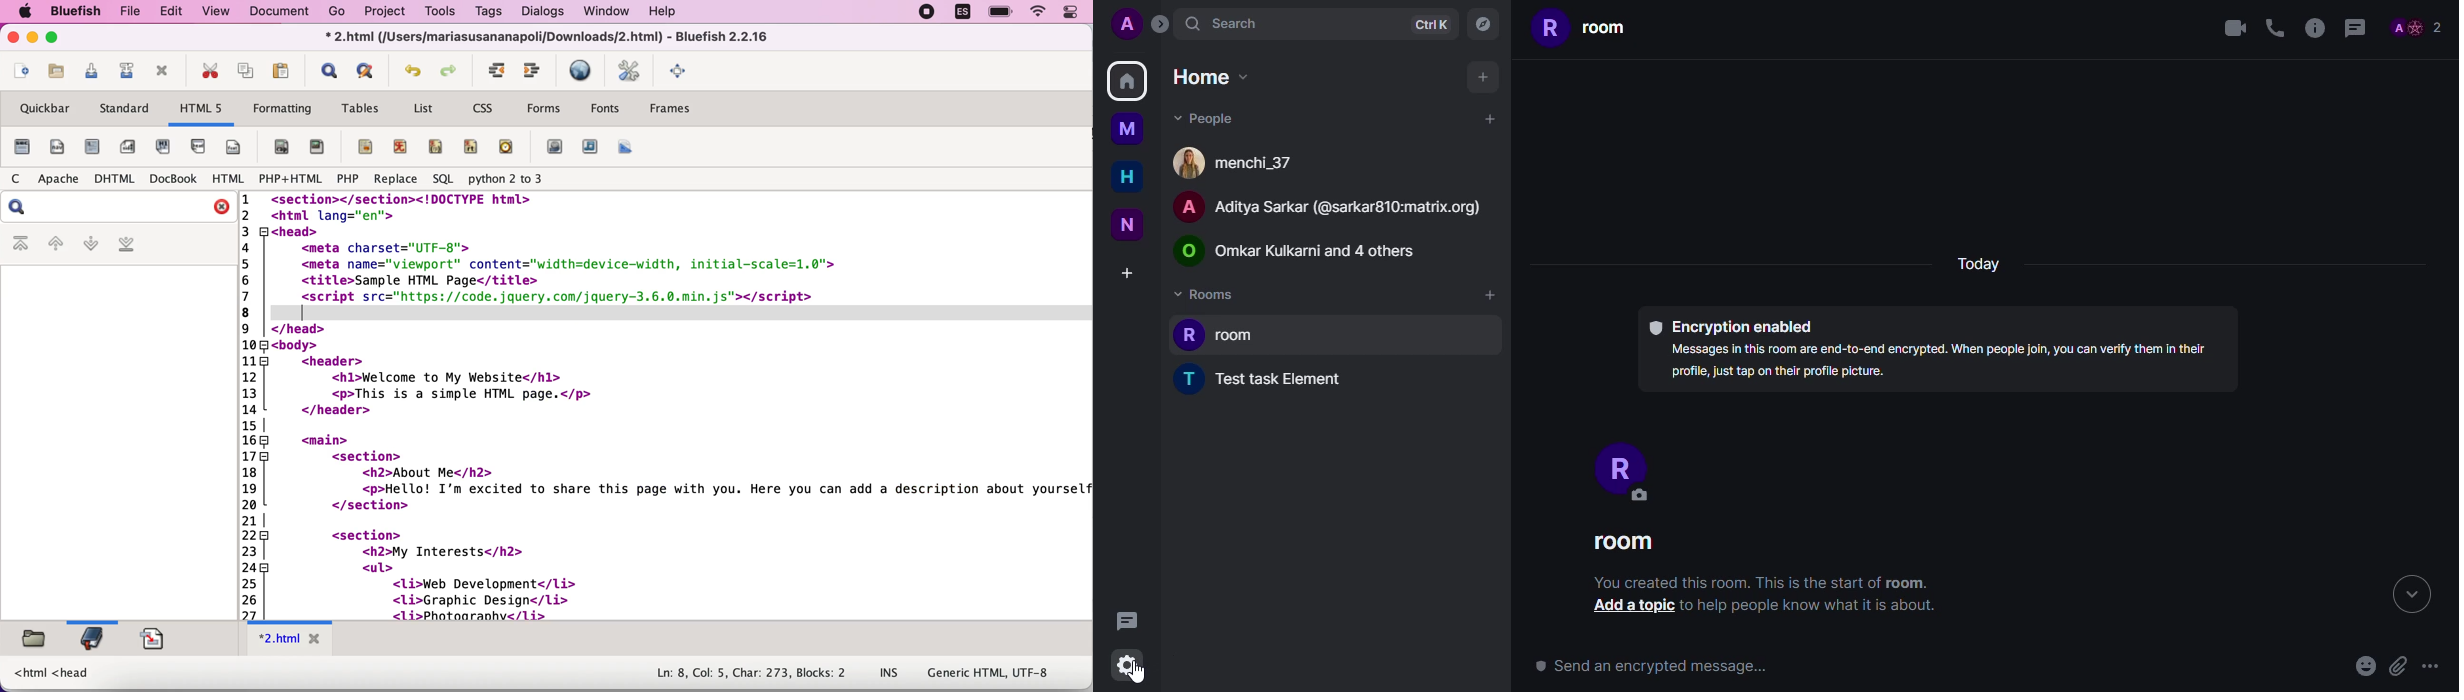 This screenshot has height=700, width=2464. I want to click on ruby text, so click(473, 146).